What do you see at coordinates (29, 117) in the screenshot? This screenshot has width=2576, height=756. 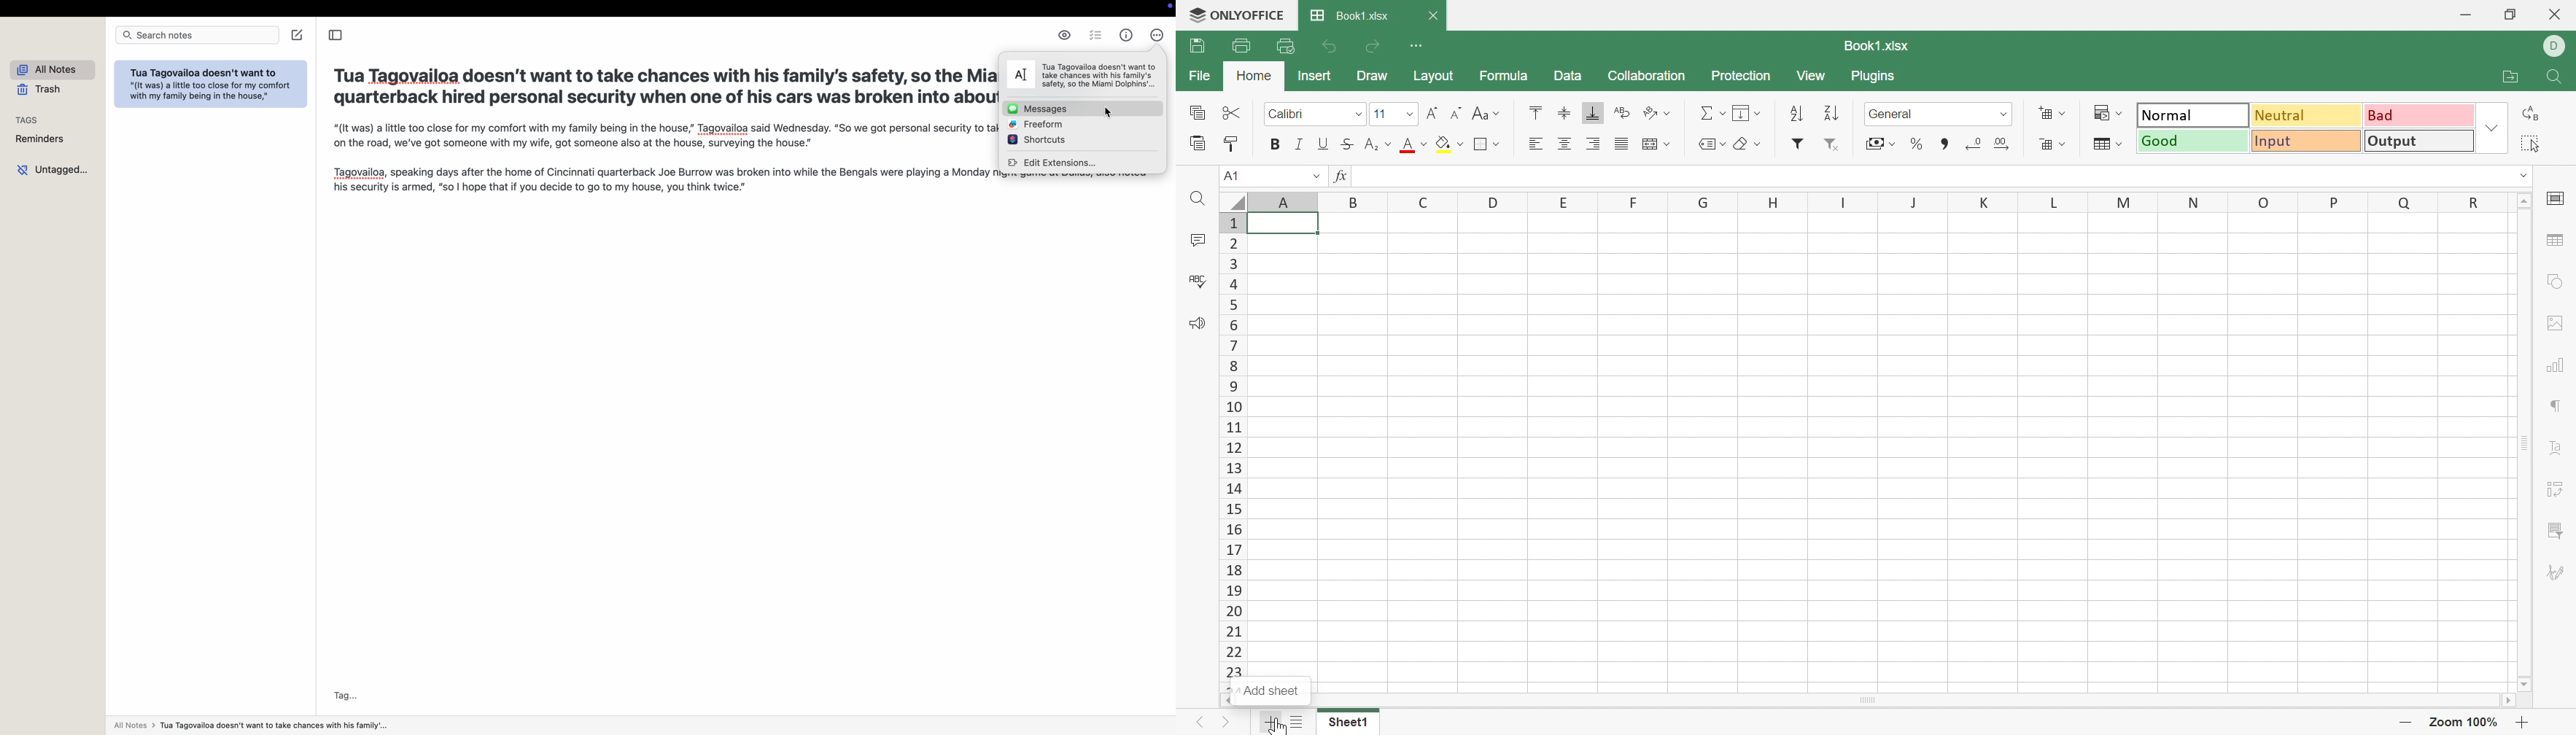 I see `tags` at bounding box center [29, 117].